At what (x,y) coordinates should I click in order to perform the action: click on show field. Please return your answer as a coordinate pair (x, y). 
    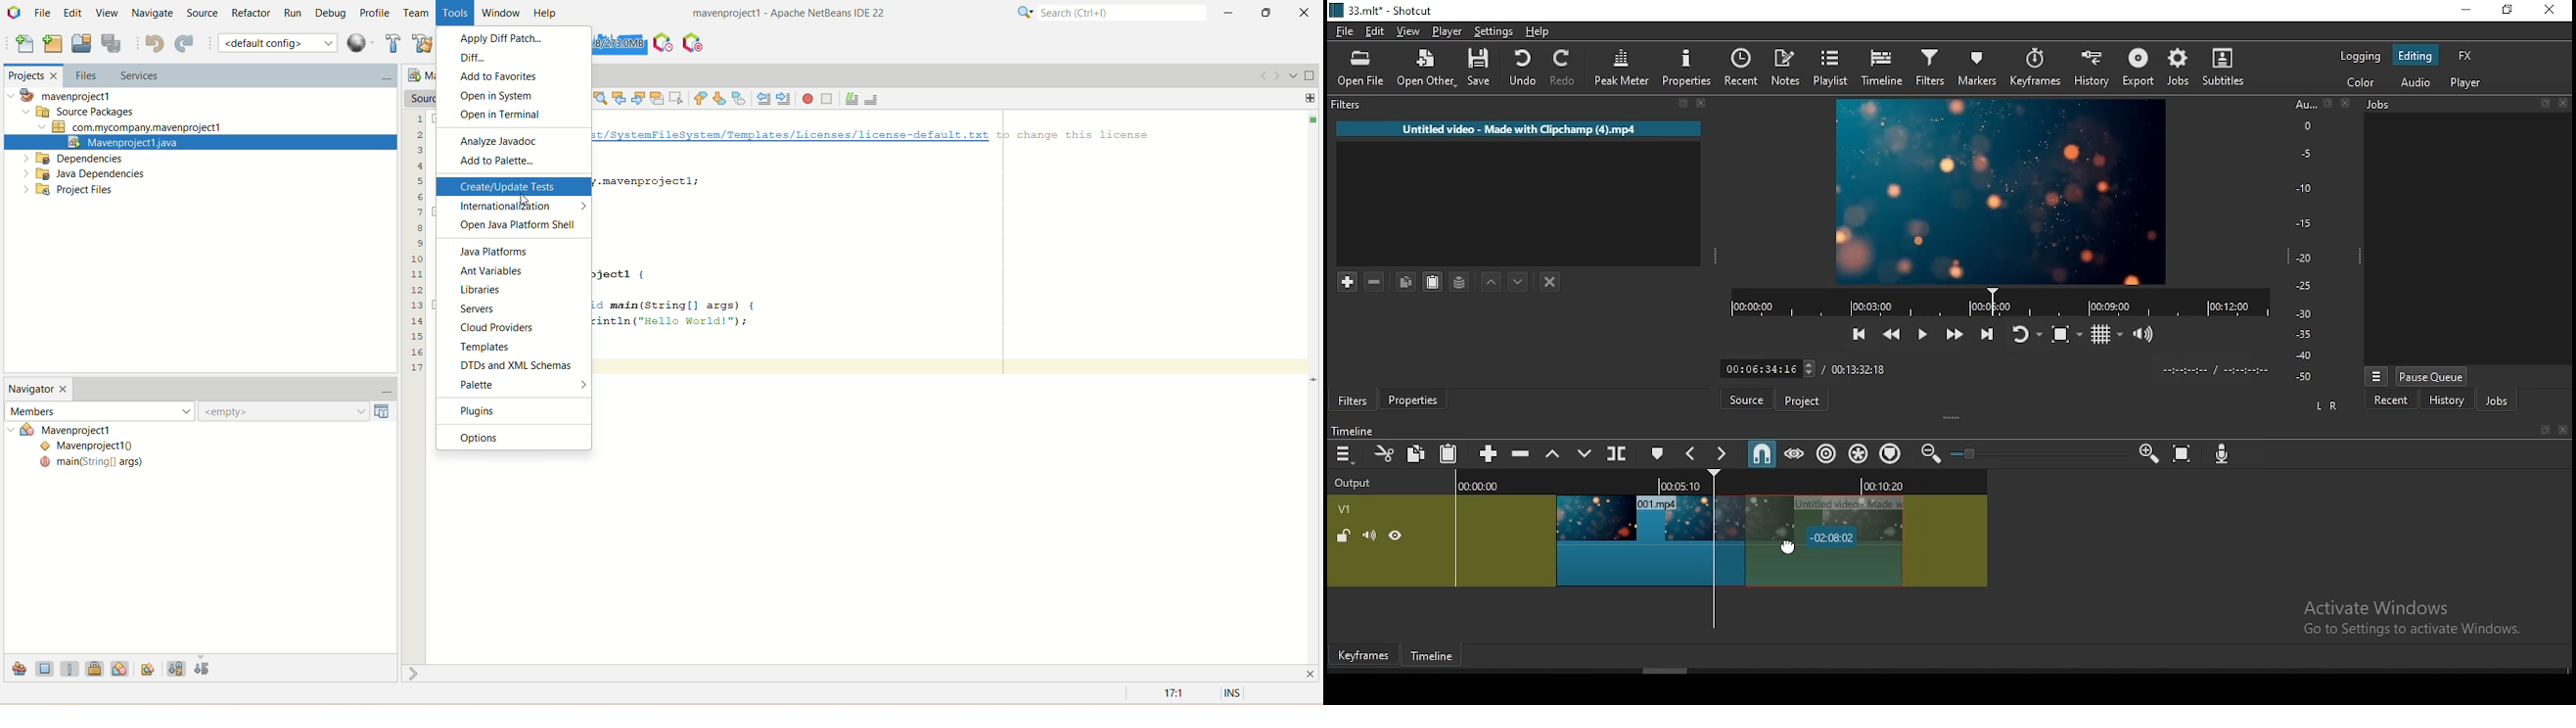
    Looking at the image, I should click on (45, 668).